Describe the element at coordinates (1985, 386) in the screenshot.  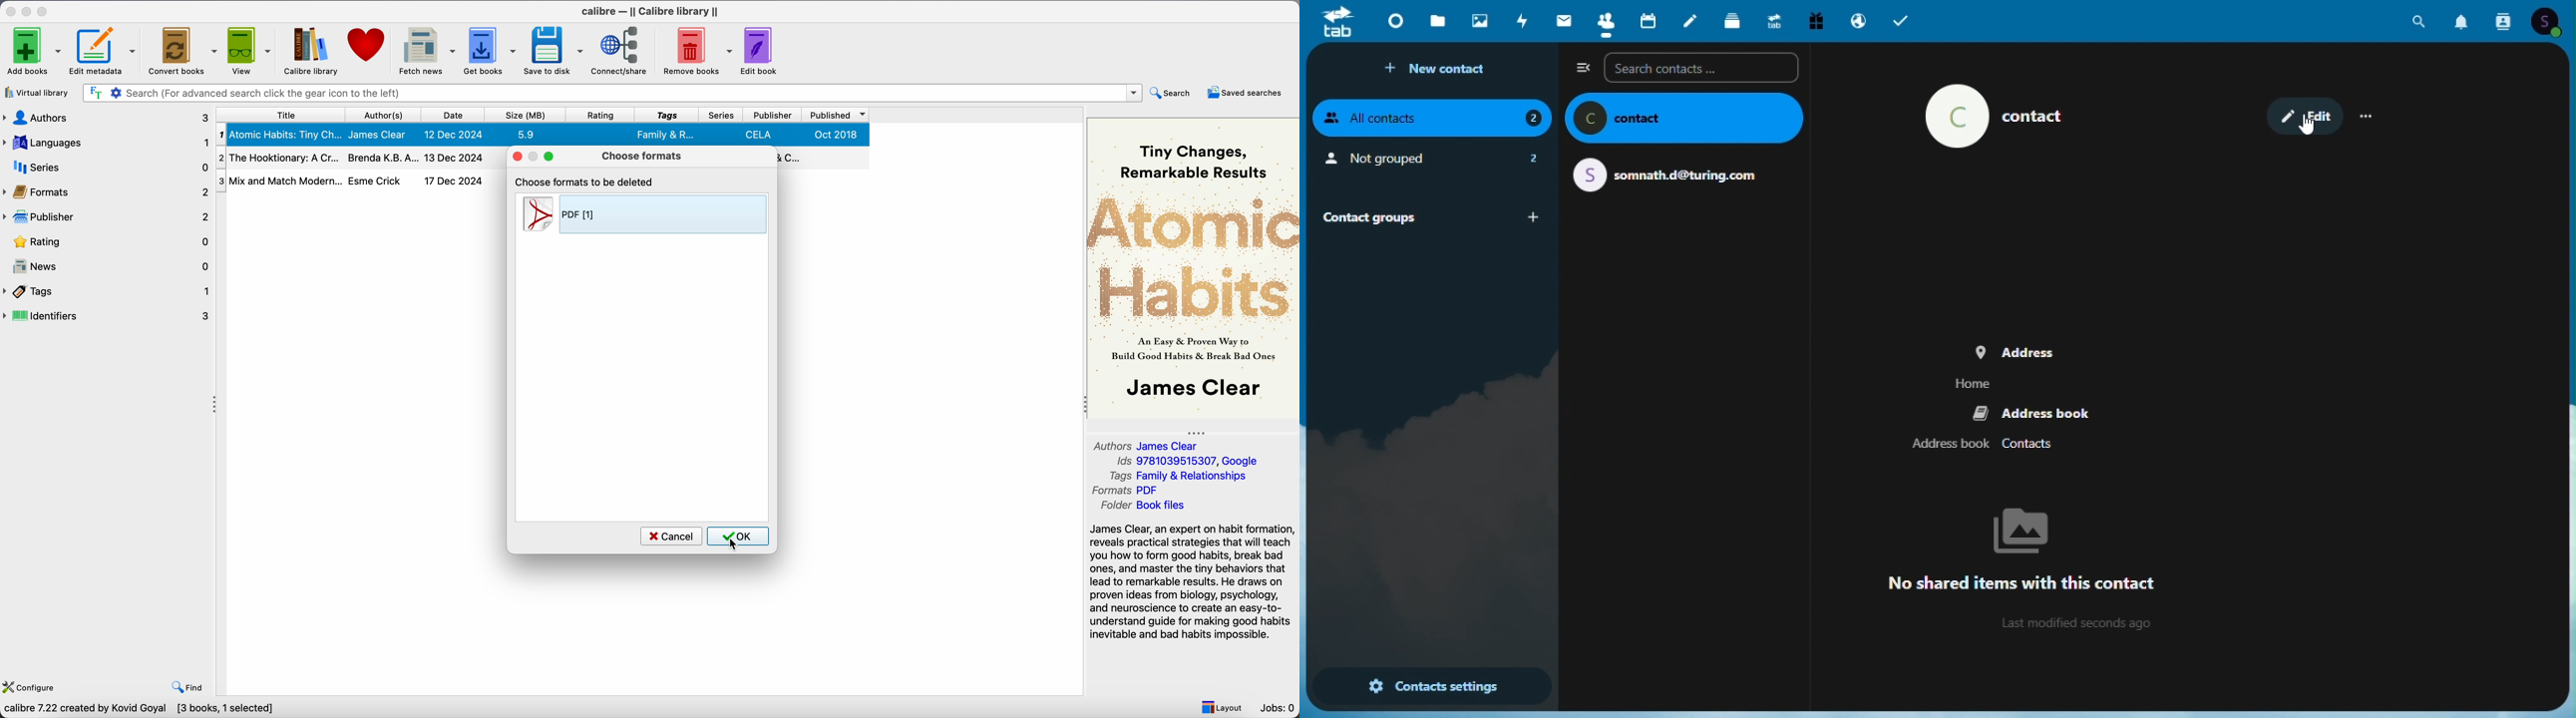
I see `home` at that location.